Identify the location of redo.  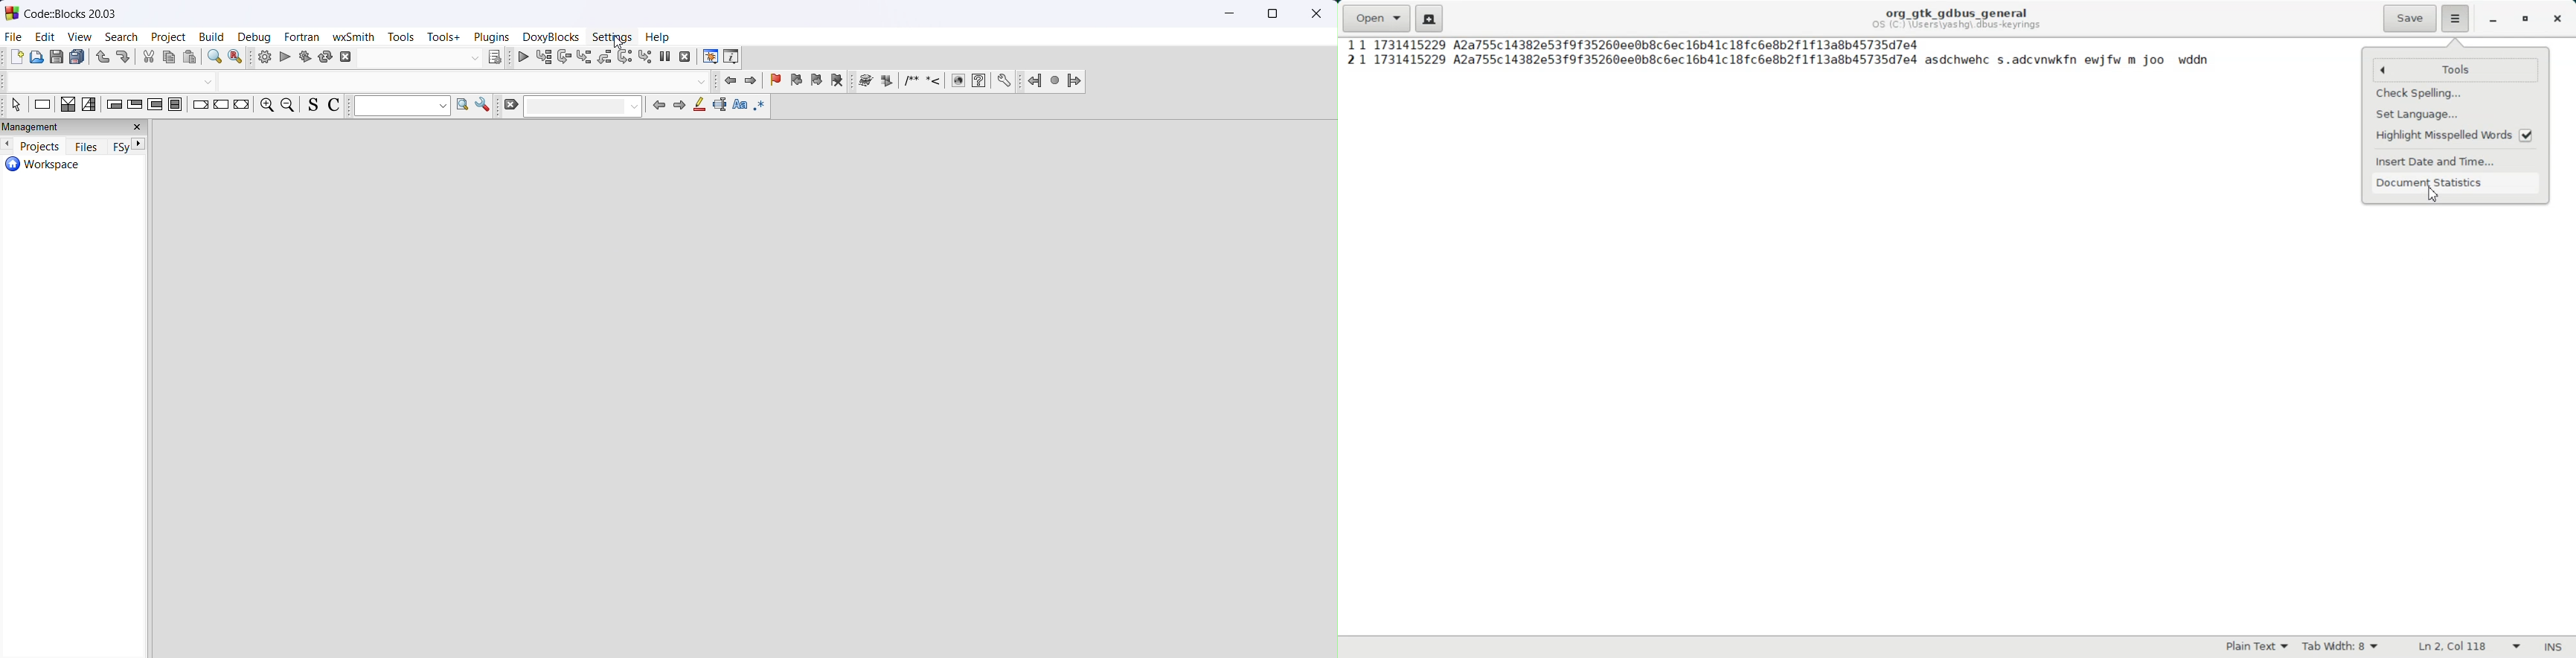
(123, 59).